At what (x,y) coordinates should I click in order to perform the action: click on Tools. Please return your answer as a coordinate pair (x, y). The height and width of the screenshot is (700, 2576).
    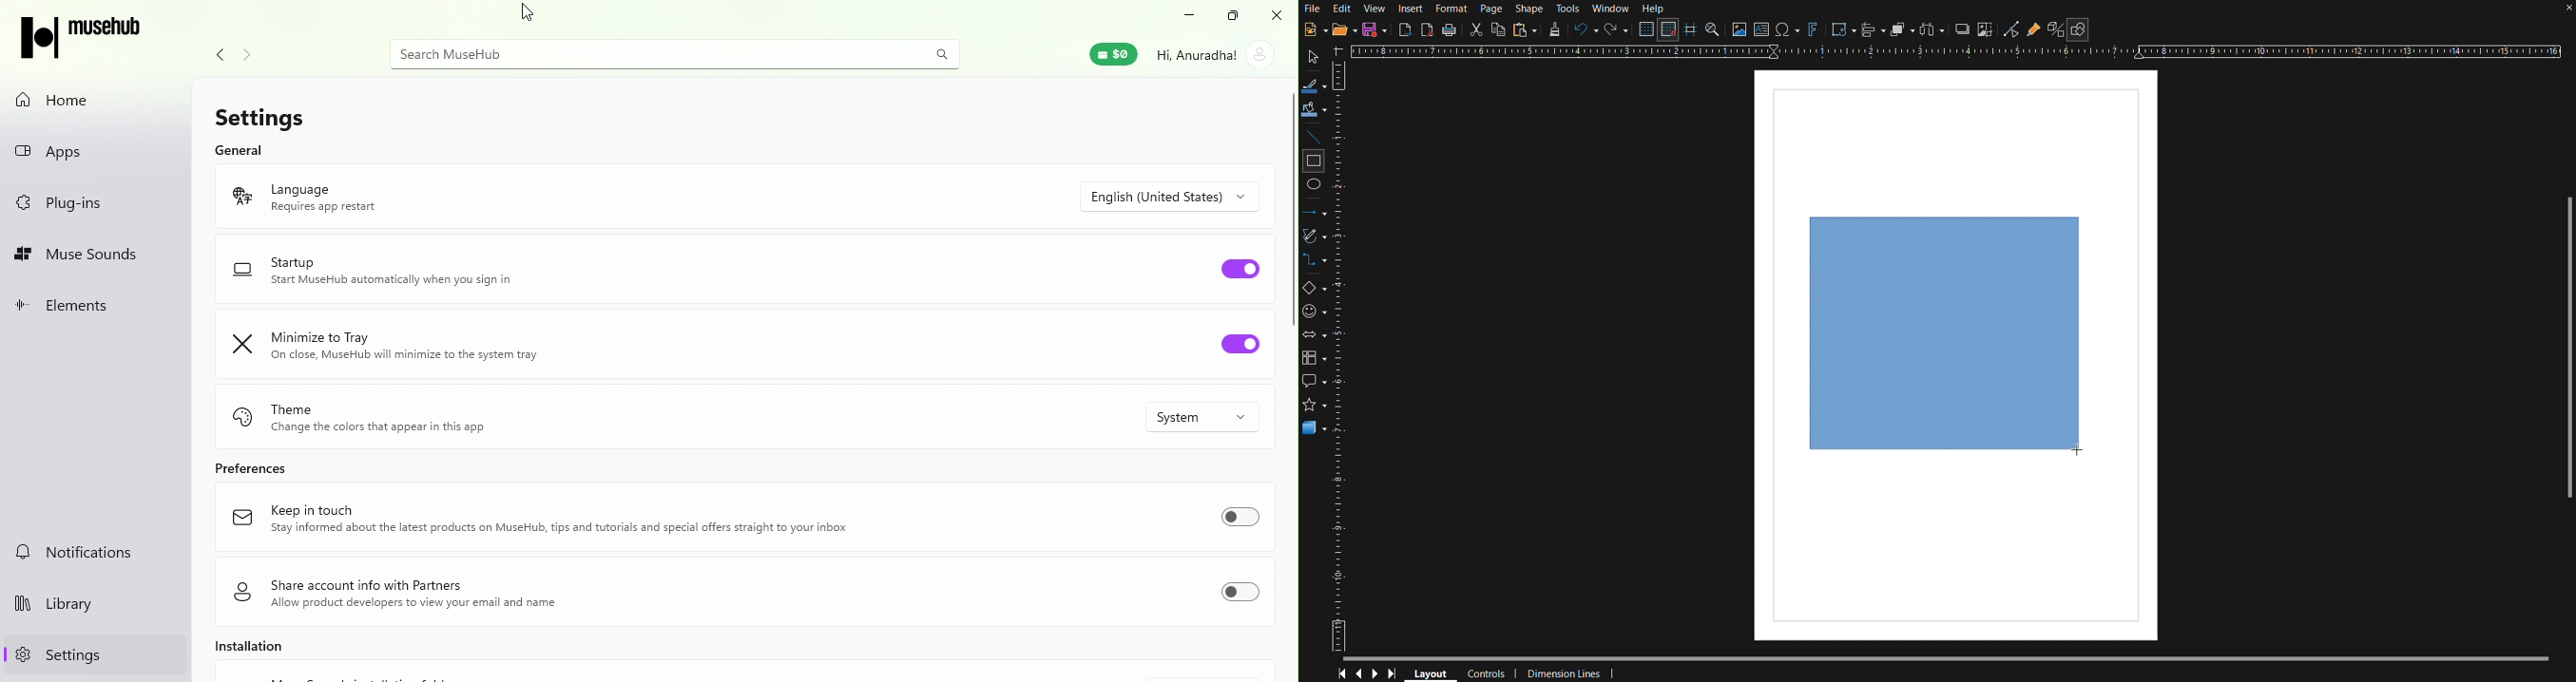
    Looking at the image, I should click on (1570, 9).